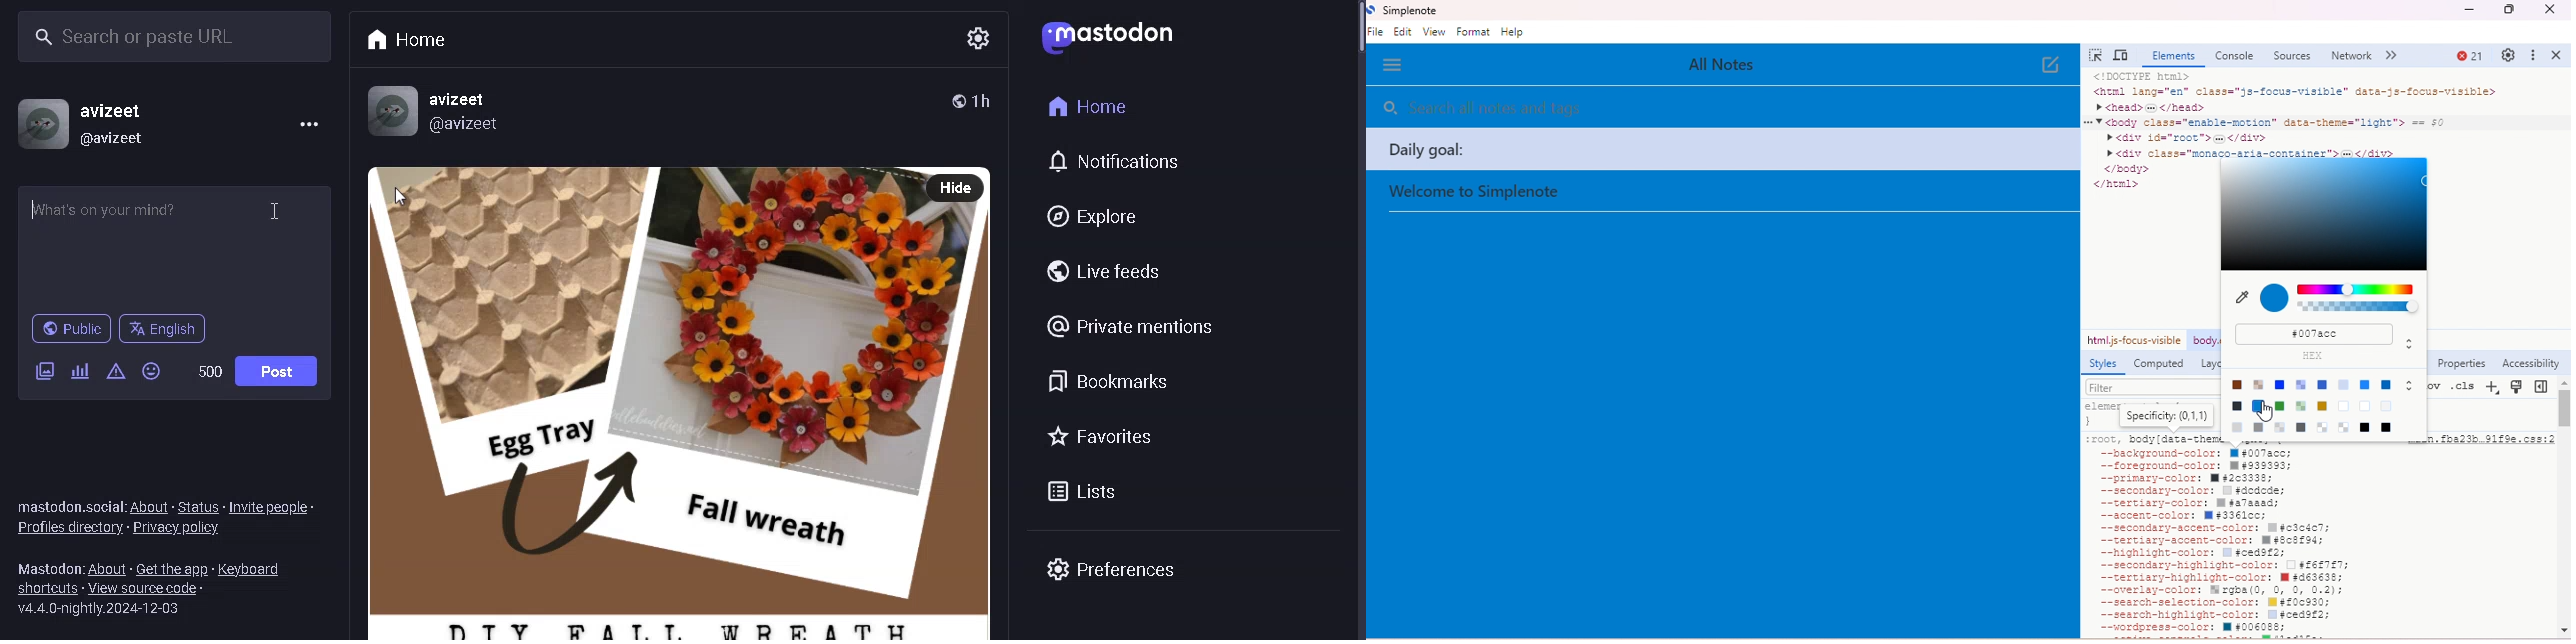 This screenshot has height=644, width=2576. I want to click on BOOKMARKS, so click(1112, 379).